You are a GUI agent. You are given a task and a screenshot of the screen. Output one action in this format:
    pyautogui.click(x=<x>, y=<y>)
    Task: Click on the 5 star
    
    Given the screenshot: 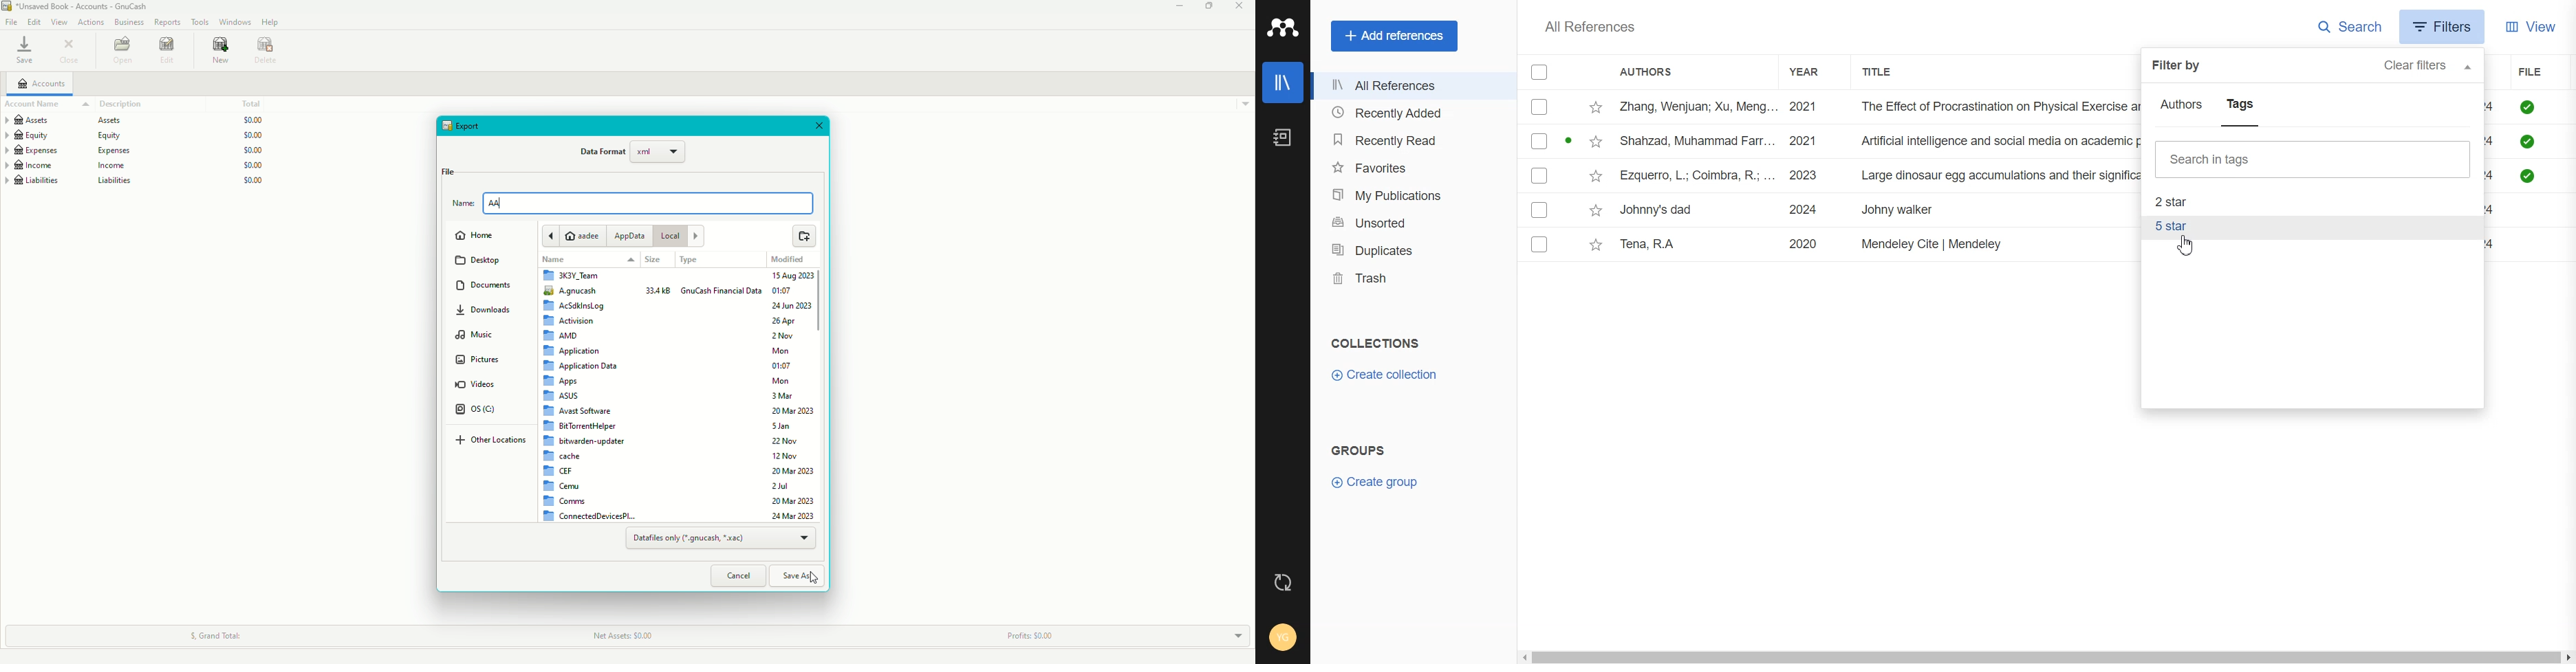 What is the action you would take?
    pyautogui.click(x=2308, y=227)
    